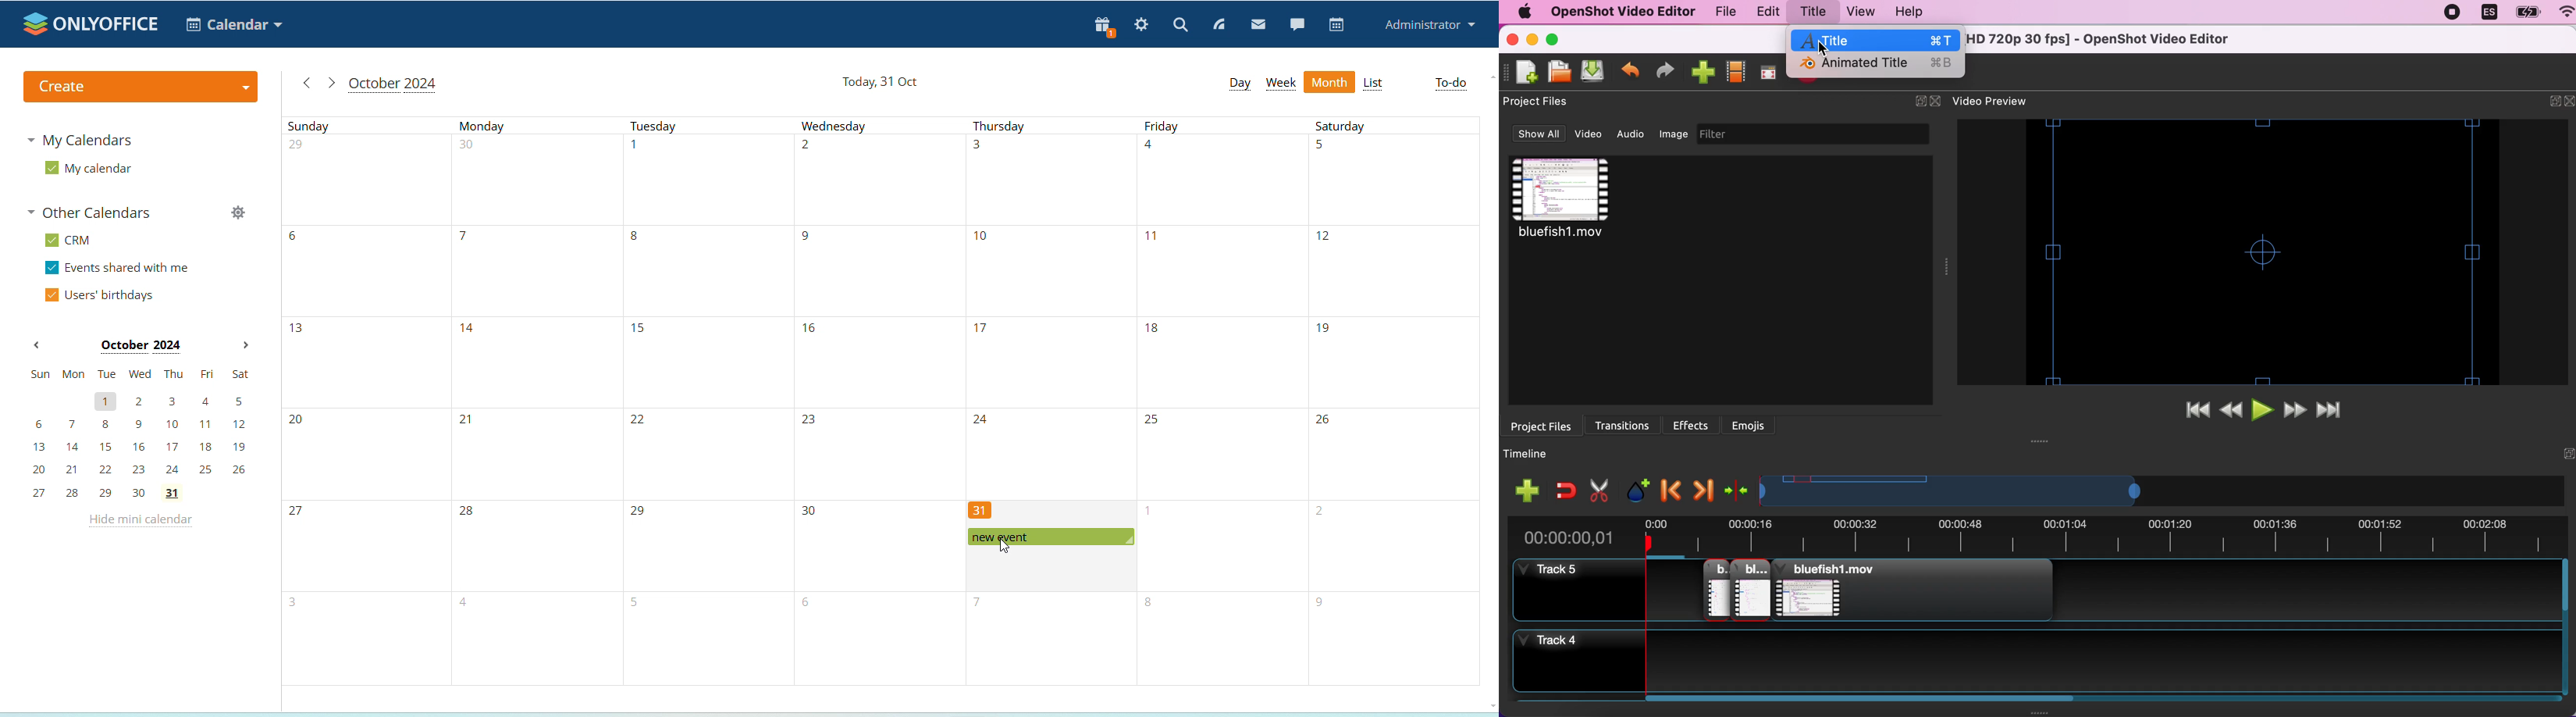 This screenshot has height=728, width=2576. What do you see at coordinates (2564, 454) in the screenshot?
I see `hide/expand` at bounding box center [2564, 454].